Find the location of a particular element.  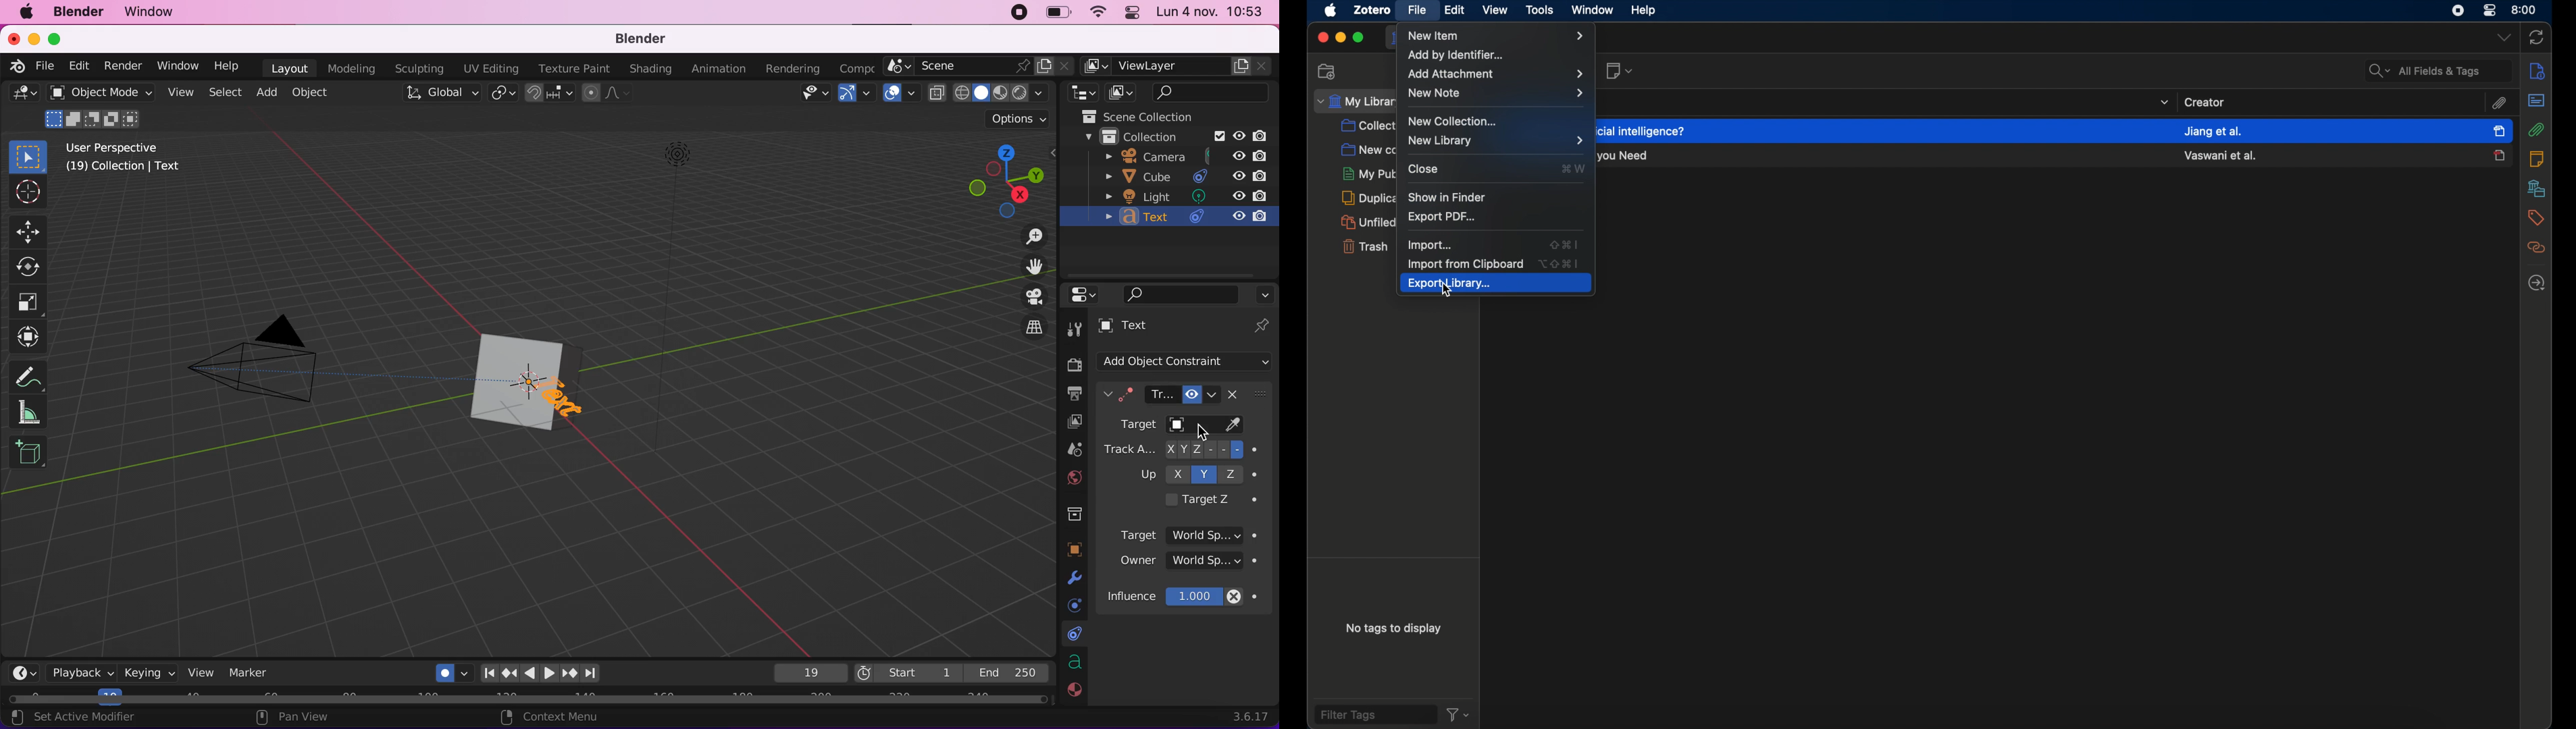

my publications is located at coordinates (1368, 173).